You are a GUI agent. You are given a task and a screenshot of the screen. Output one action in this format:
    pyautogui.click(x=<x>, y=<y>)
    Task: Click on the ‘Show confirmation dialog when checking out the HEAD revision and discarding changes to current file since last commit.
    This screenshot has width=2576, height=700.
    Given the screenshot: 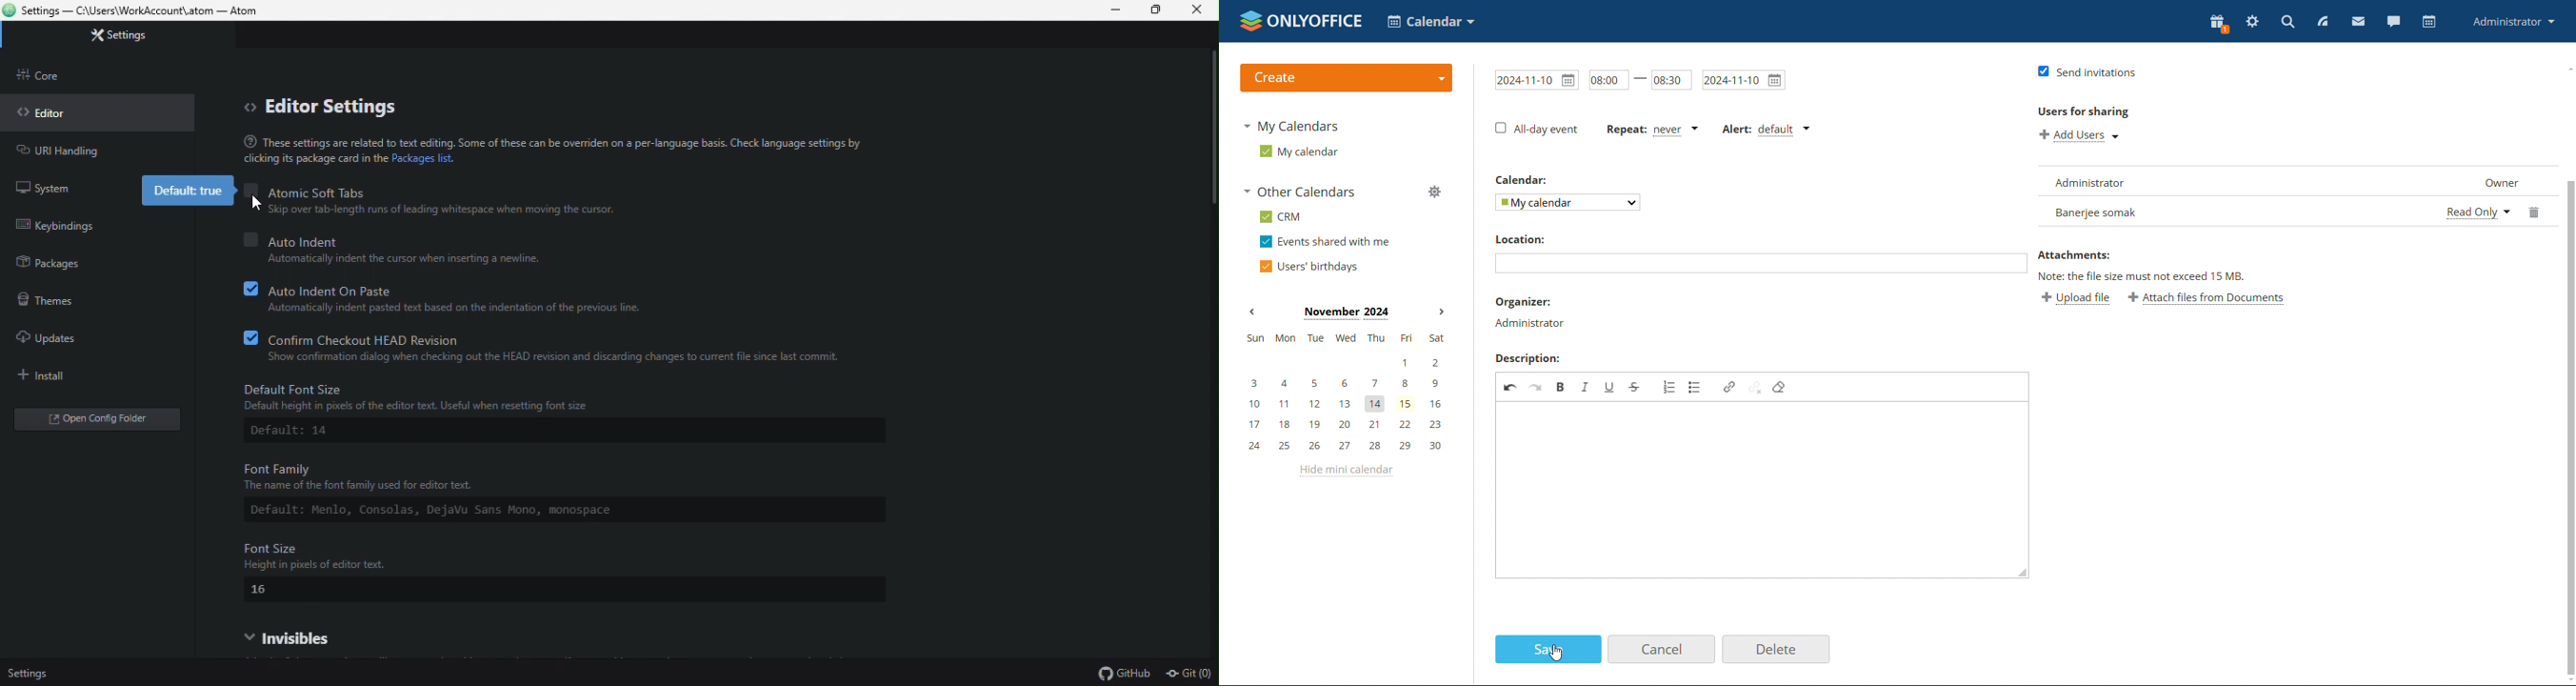 What is the action you would take?
    pyautogui.click(x=560, y=357)
    